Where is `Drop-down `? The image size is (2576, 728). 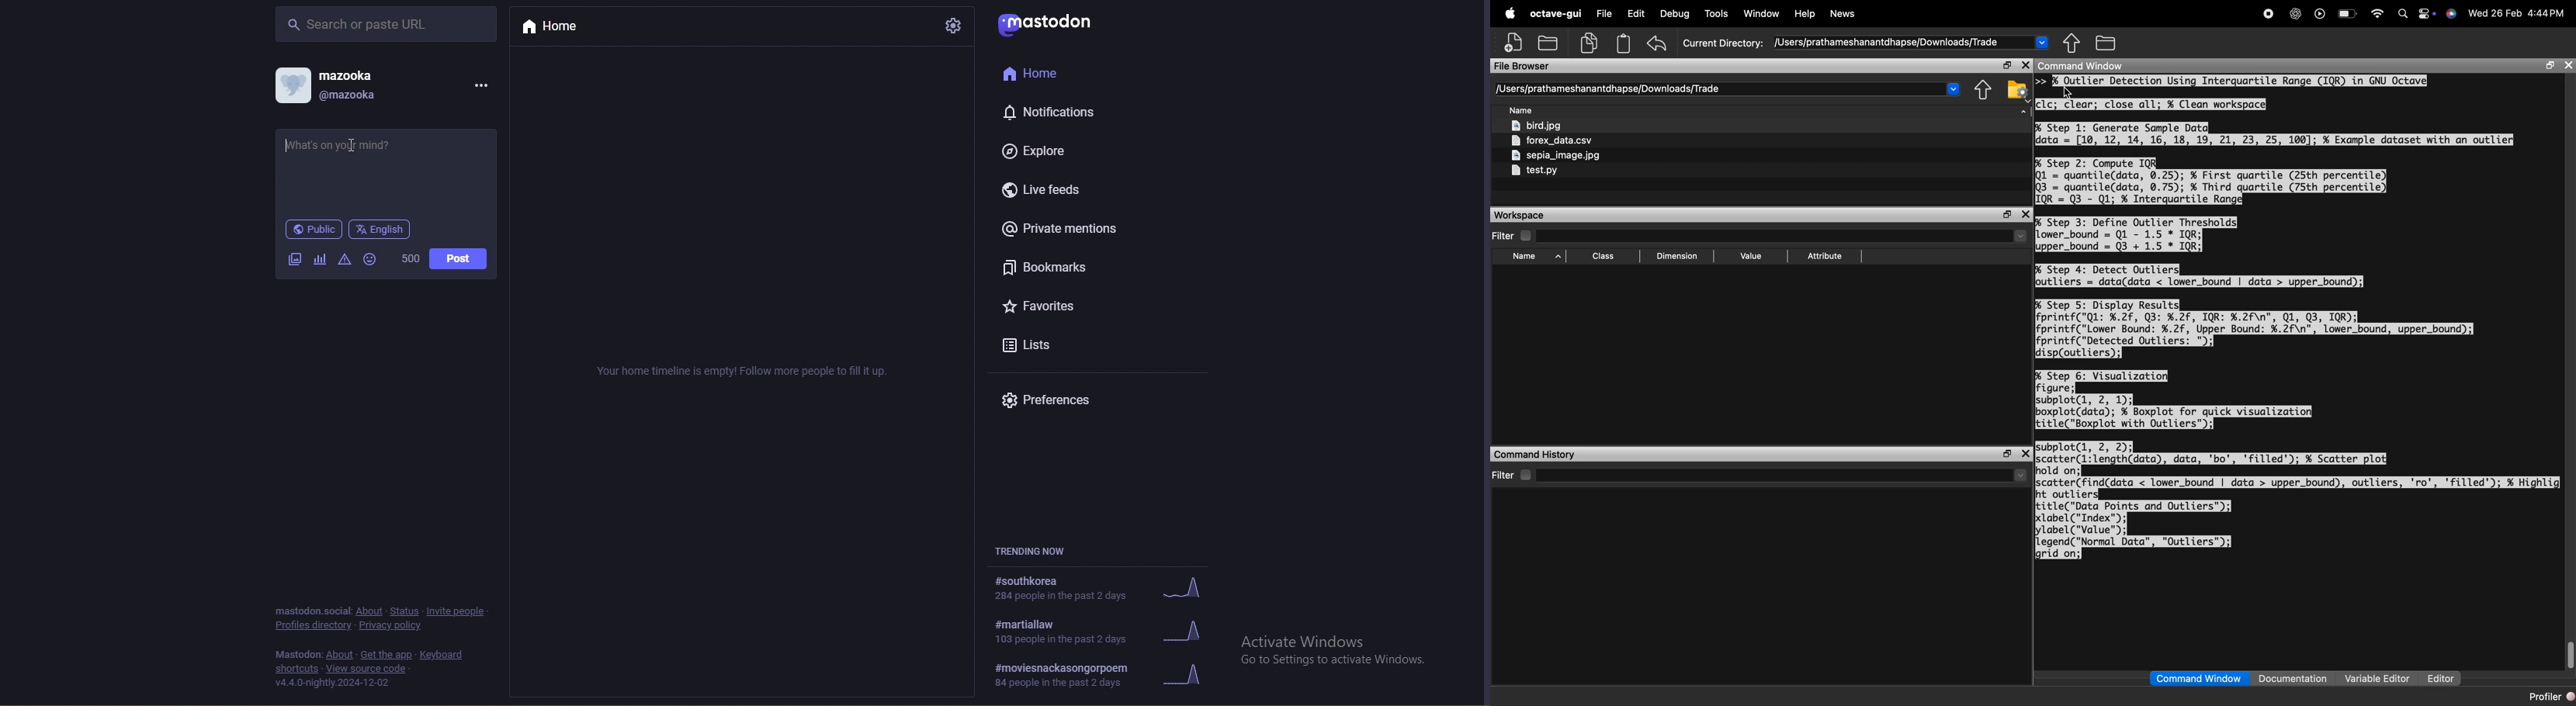 Drop-down  is located at coordinates (1954, 88).